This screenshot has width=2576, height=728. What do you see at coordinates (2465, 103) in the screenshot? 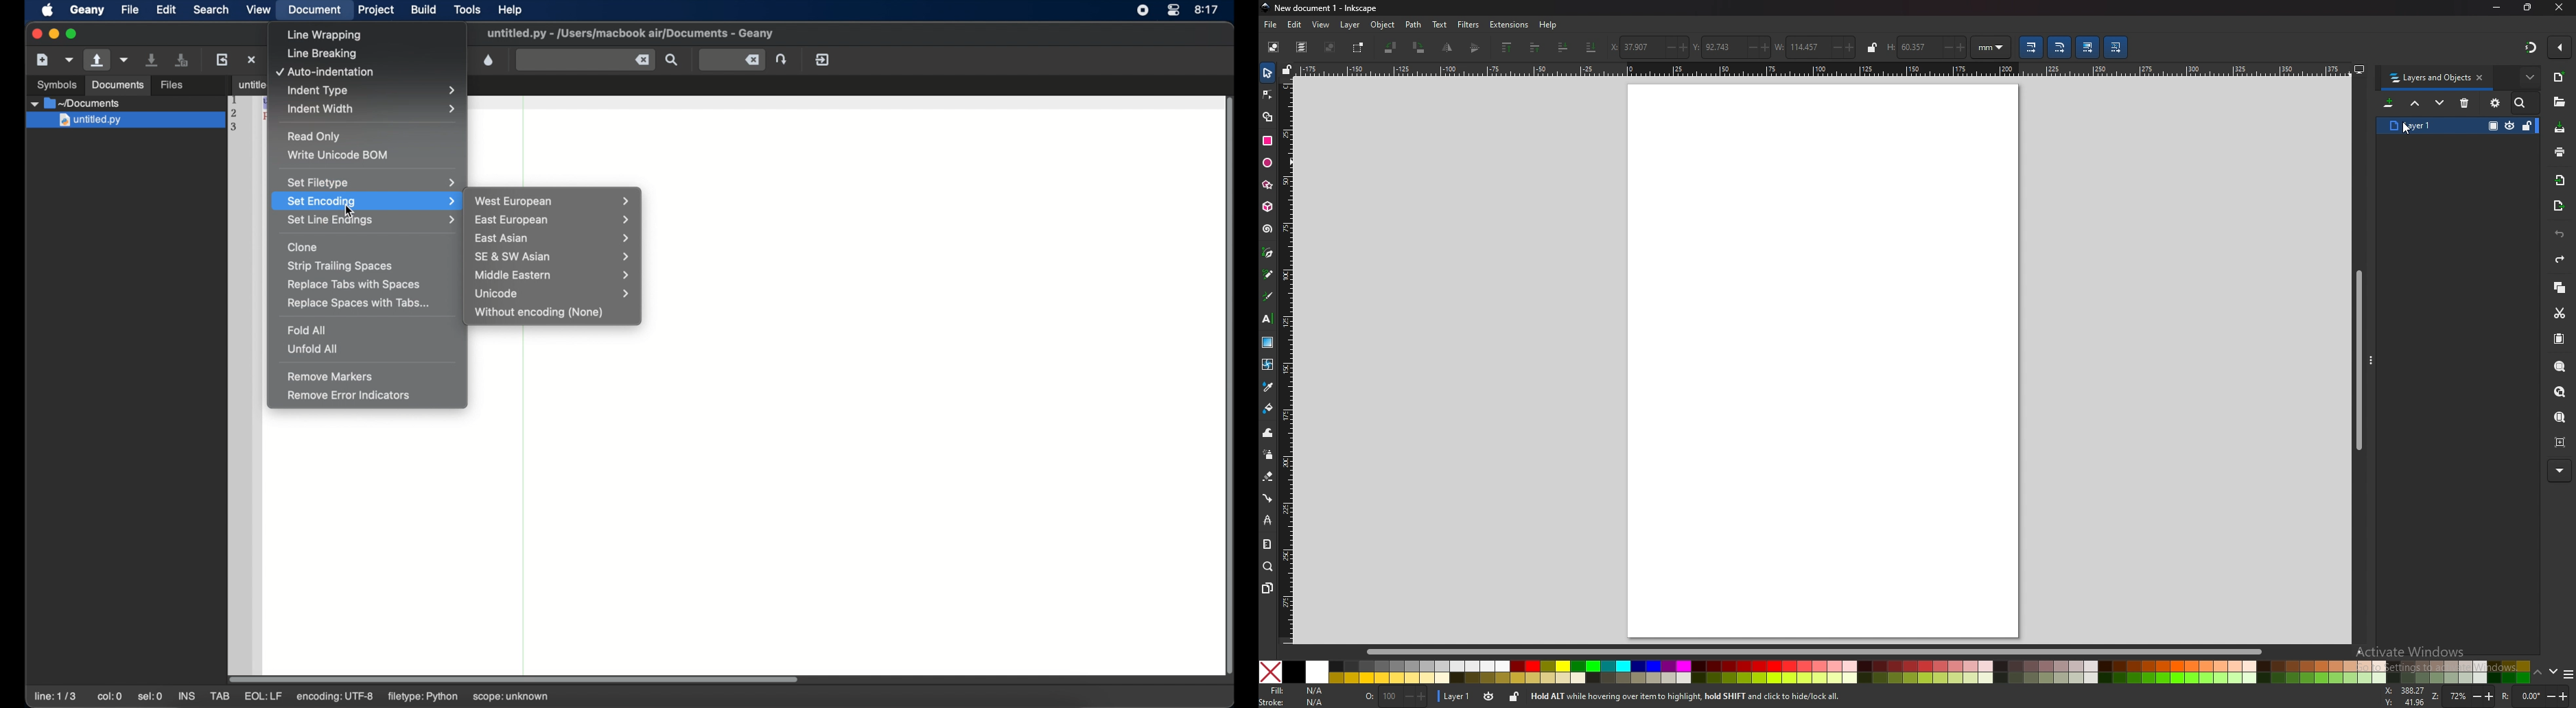
I see `delete` at bounding box center [2465, 103].